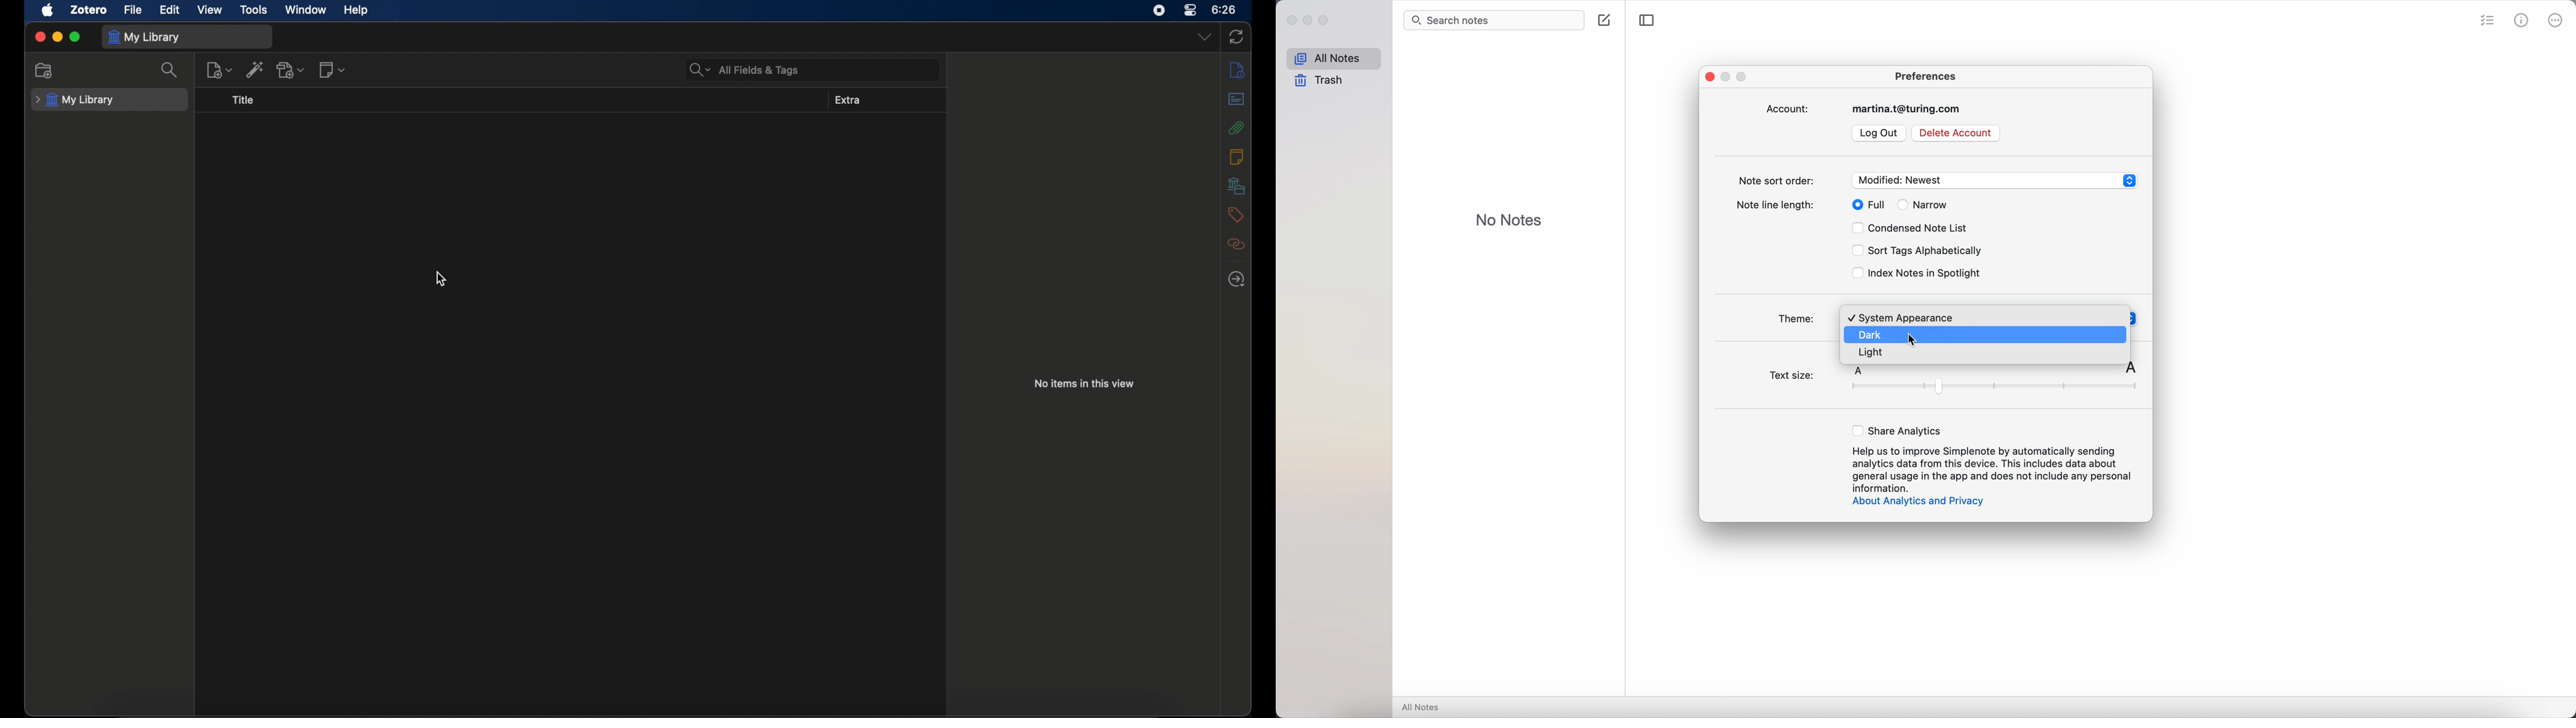  Describe the element at coordinates (1237, 69) in the screenshot. I see `info` at that location.